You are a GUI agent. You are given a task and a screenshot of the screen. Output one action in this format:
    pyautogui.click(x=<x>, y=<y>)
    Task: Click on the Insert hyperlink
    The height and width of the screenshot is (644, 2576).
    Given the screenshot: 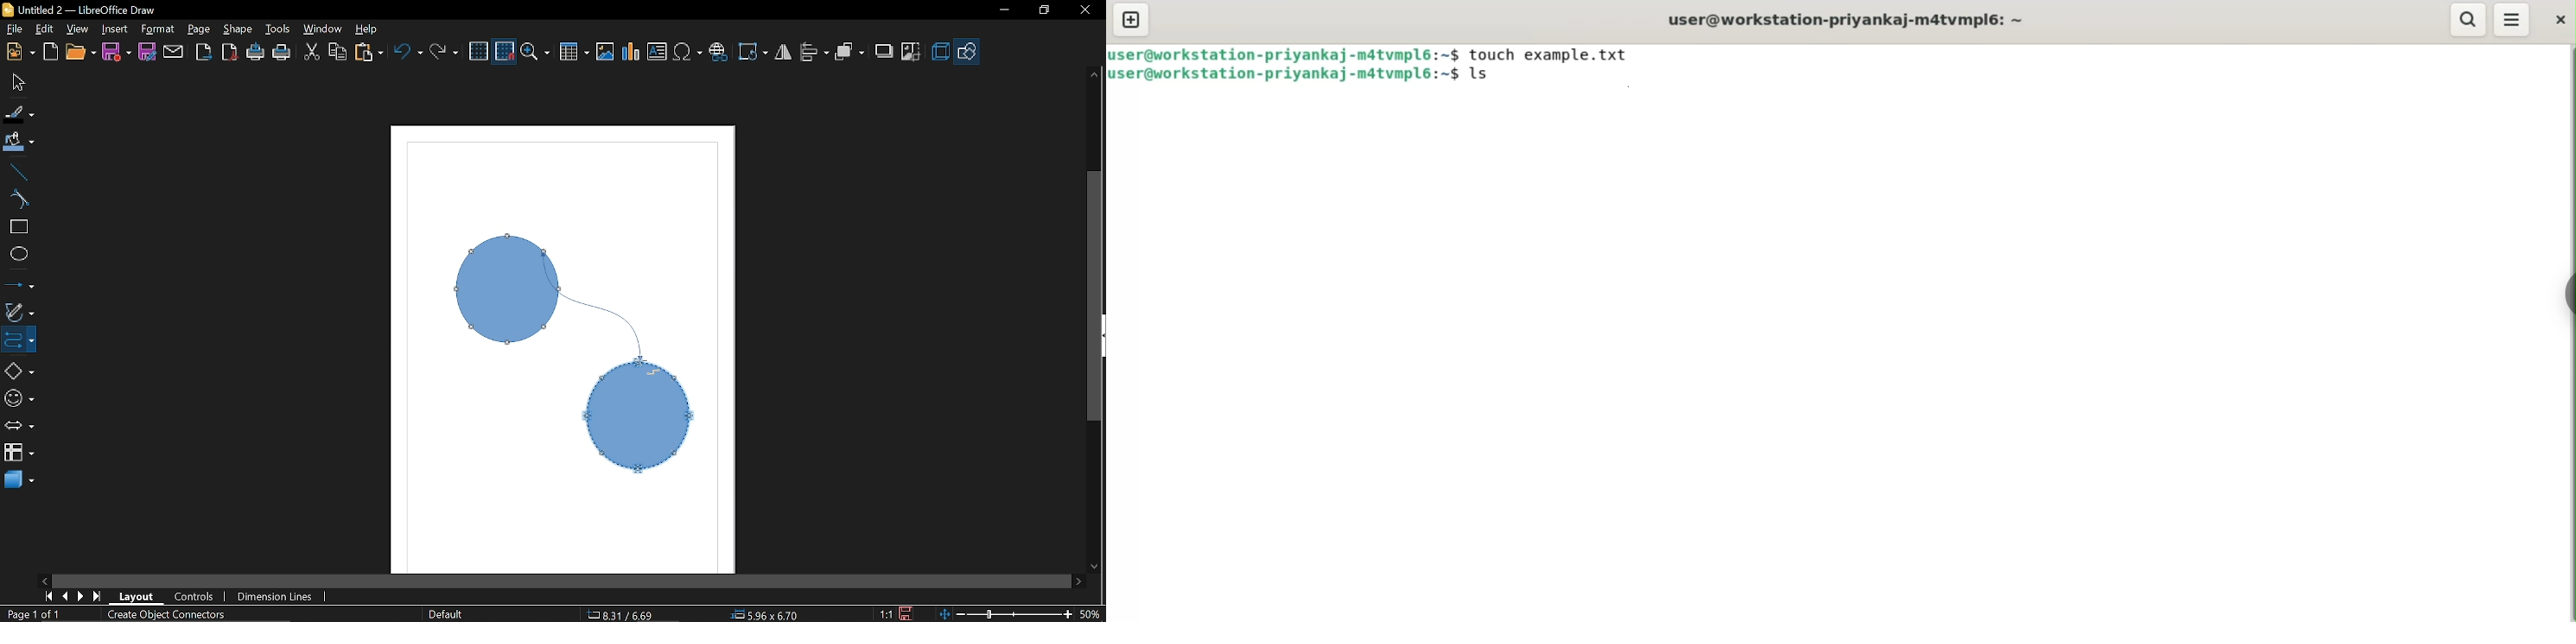 What is the action you would take?
    pyautogui.click(x=720, y=53)
    